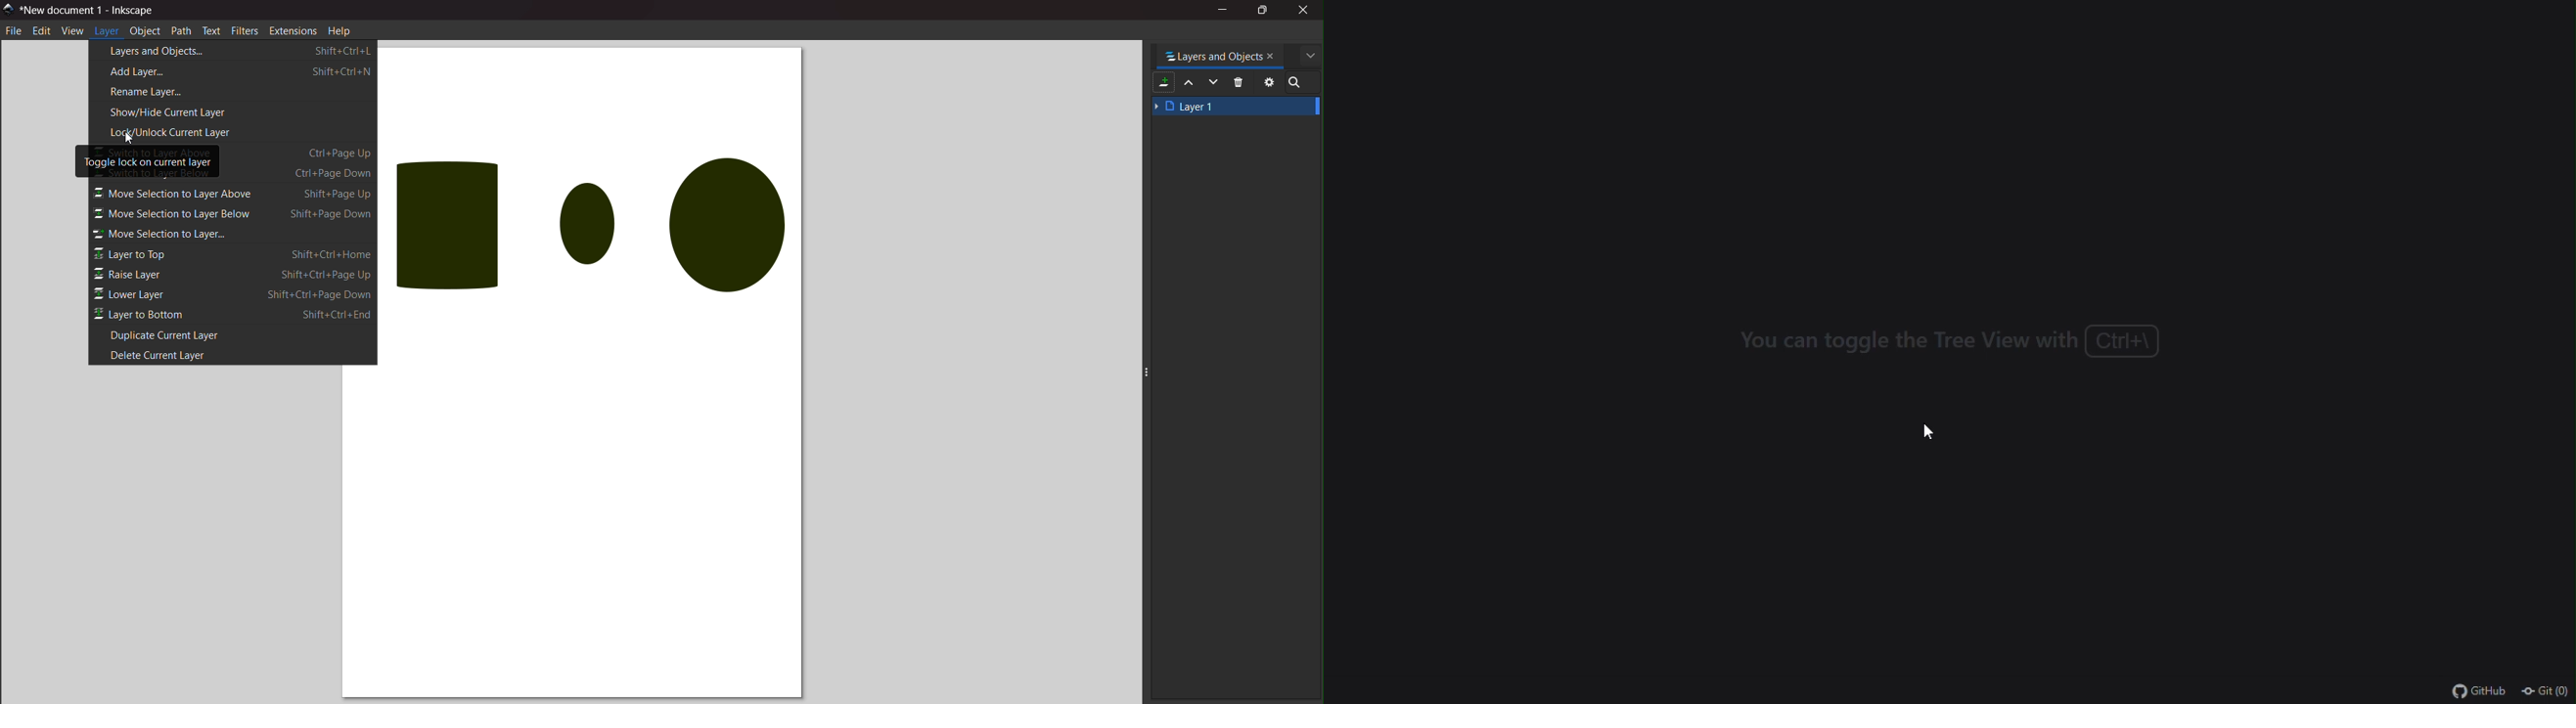  Describe the element at coordinates (1149, 371) in the screenshot. I see `expand` at that location.